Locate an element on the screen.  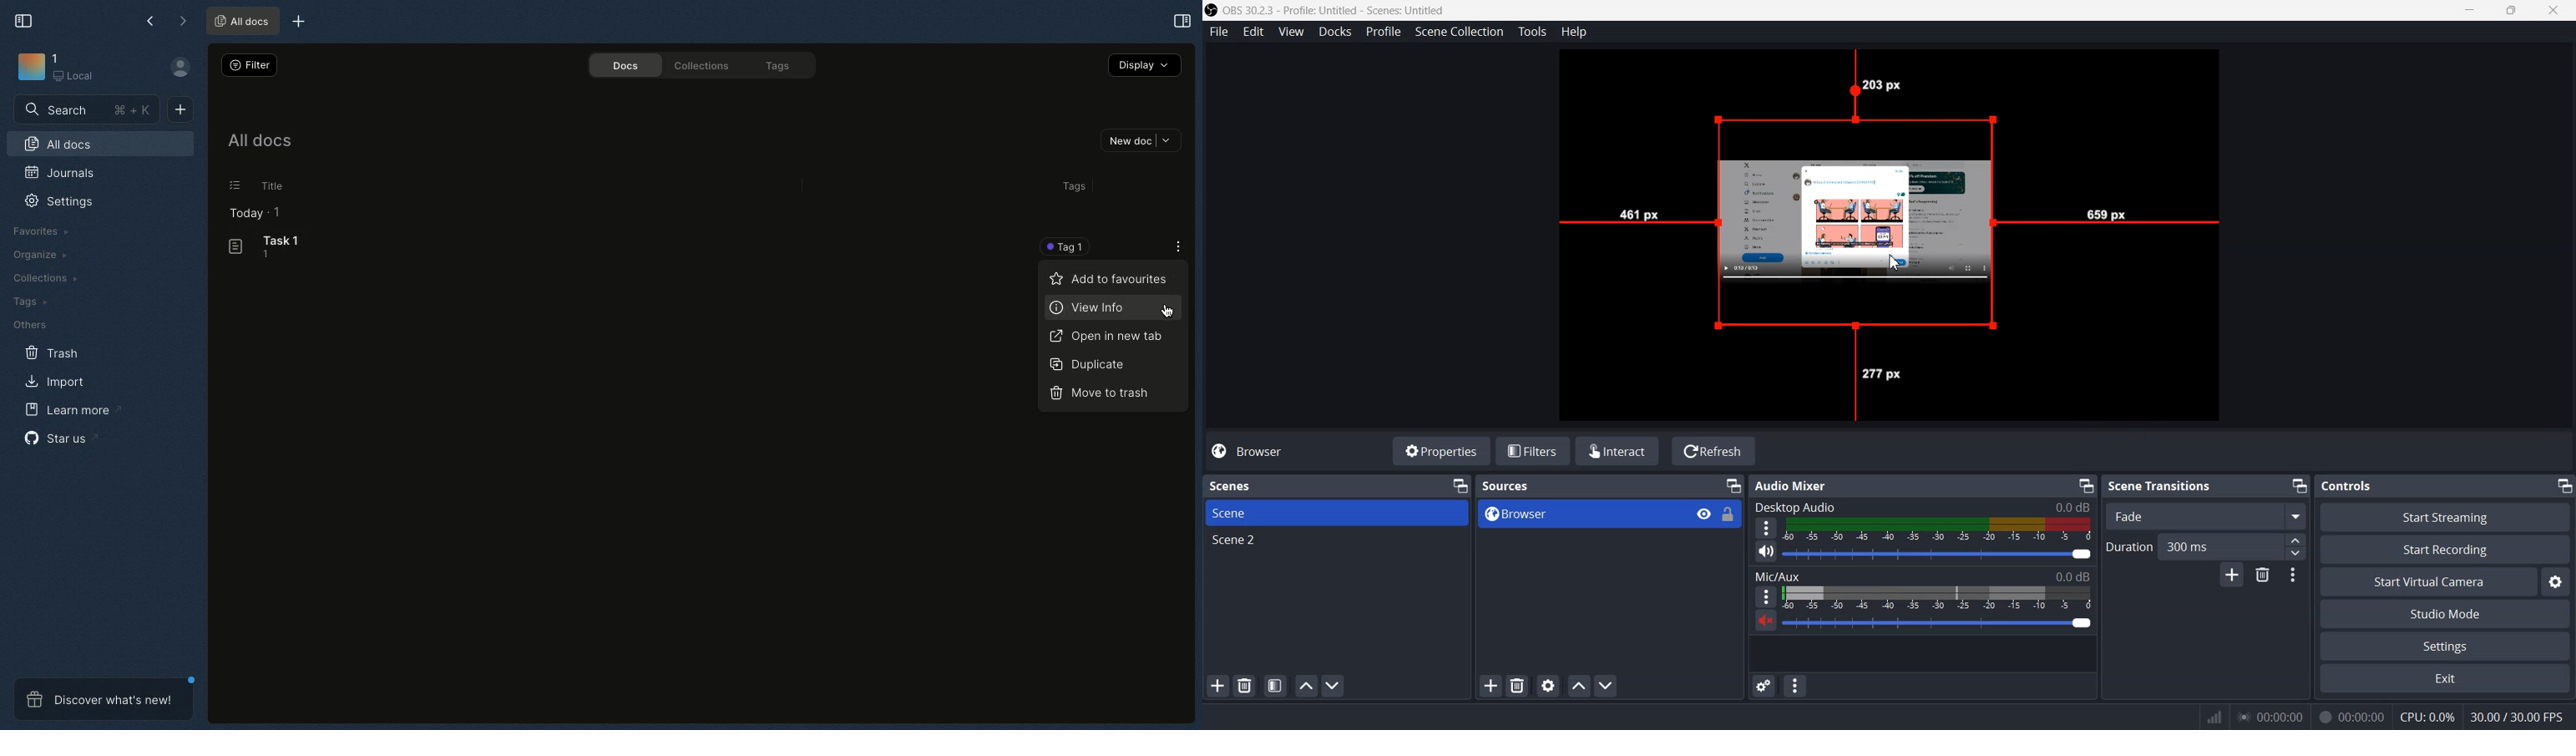
New doc is located at coordinates (1141, 140).